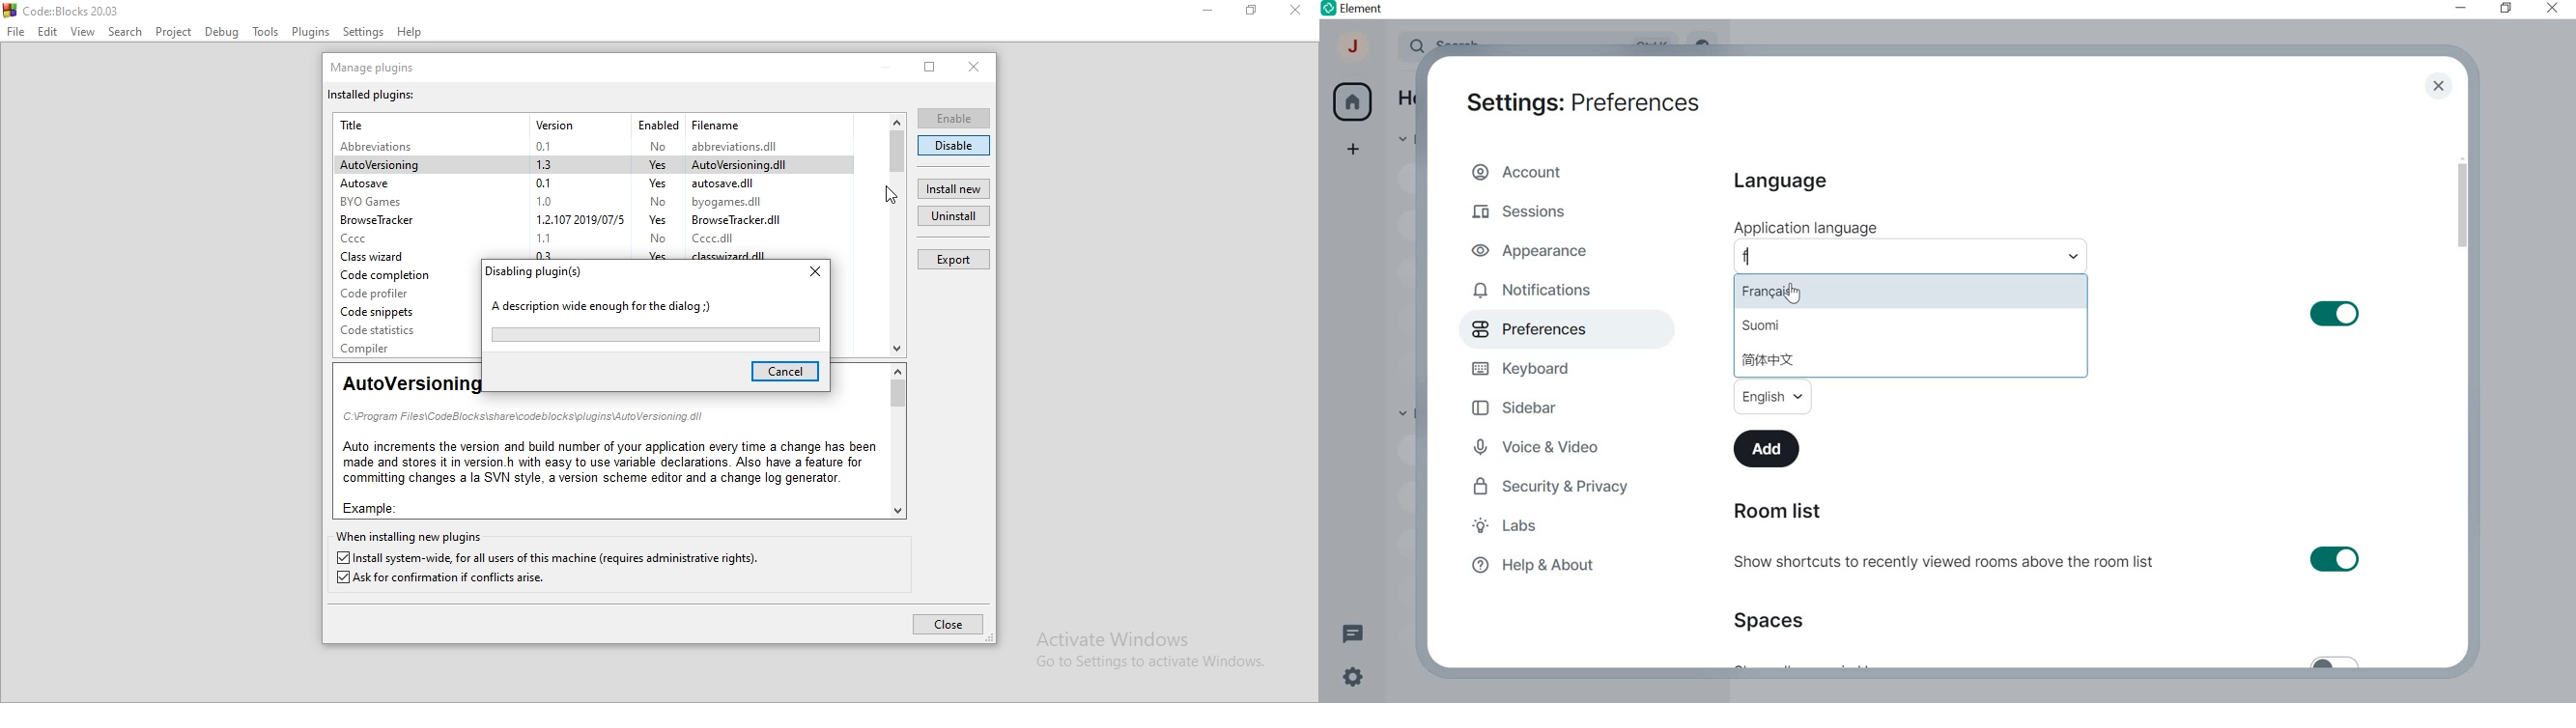  What do you see at coordinates (1554, 486) in the screenshot?
I see `SECURITY & PRIVACY` at bounding box center [1554, 486].